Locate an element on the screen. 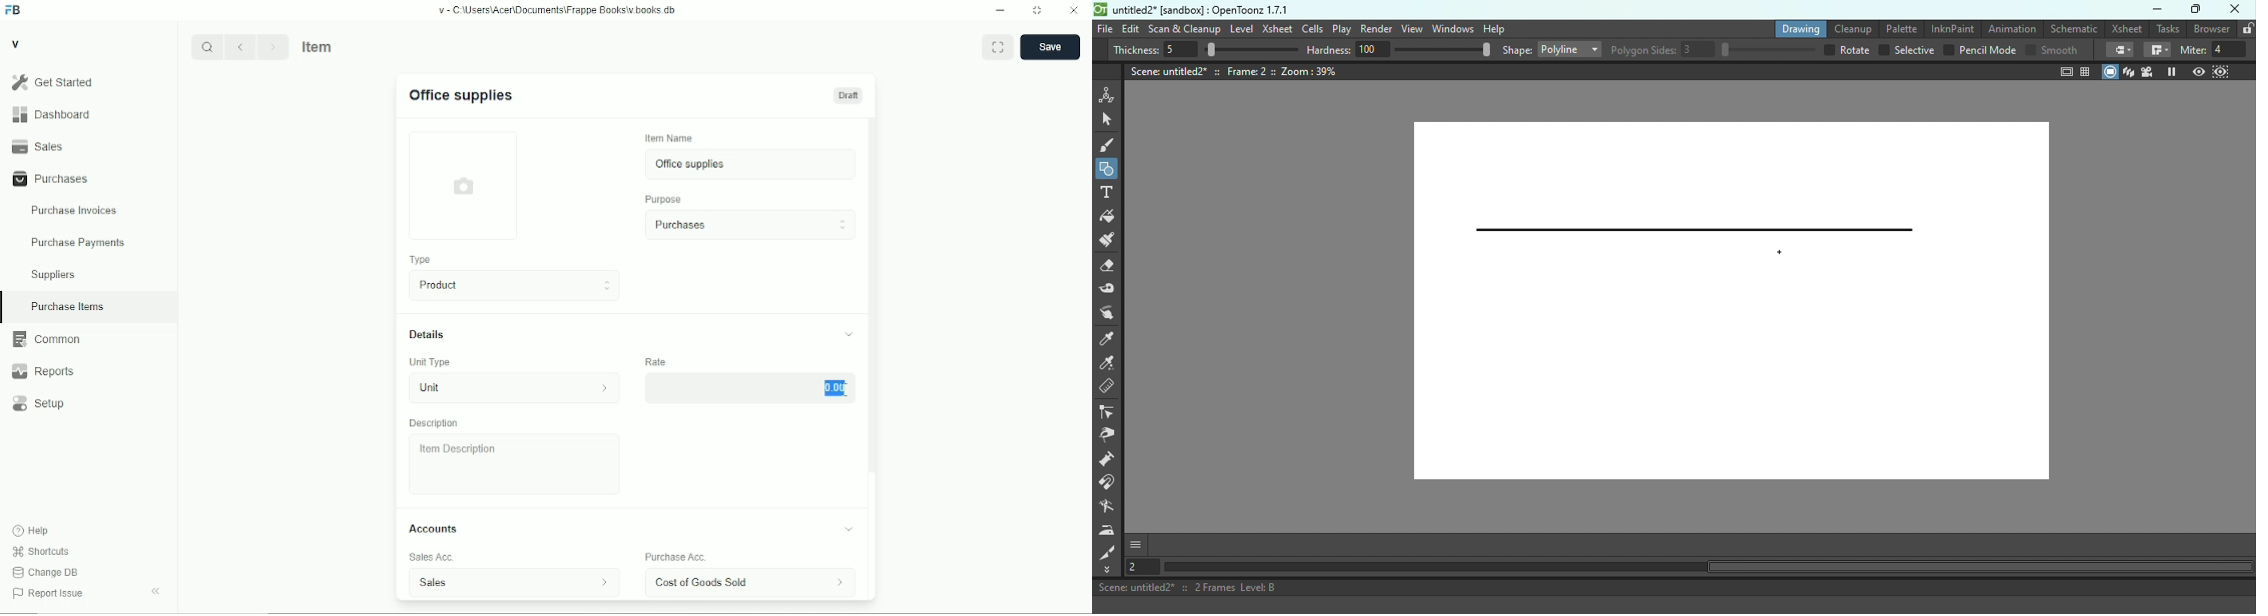 The height and width of the screenshot is (616, 2268). common is located at coordinates (47, 339).